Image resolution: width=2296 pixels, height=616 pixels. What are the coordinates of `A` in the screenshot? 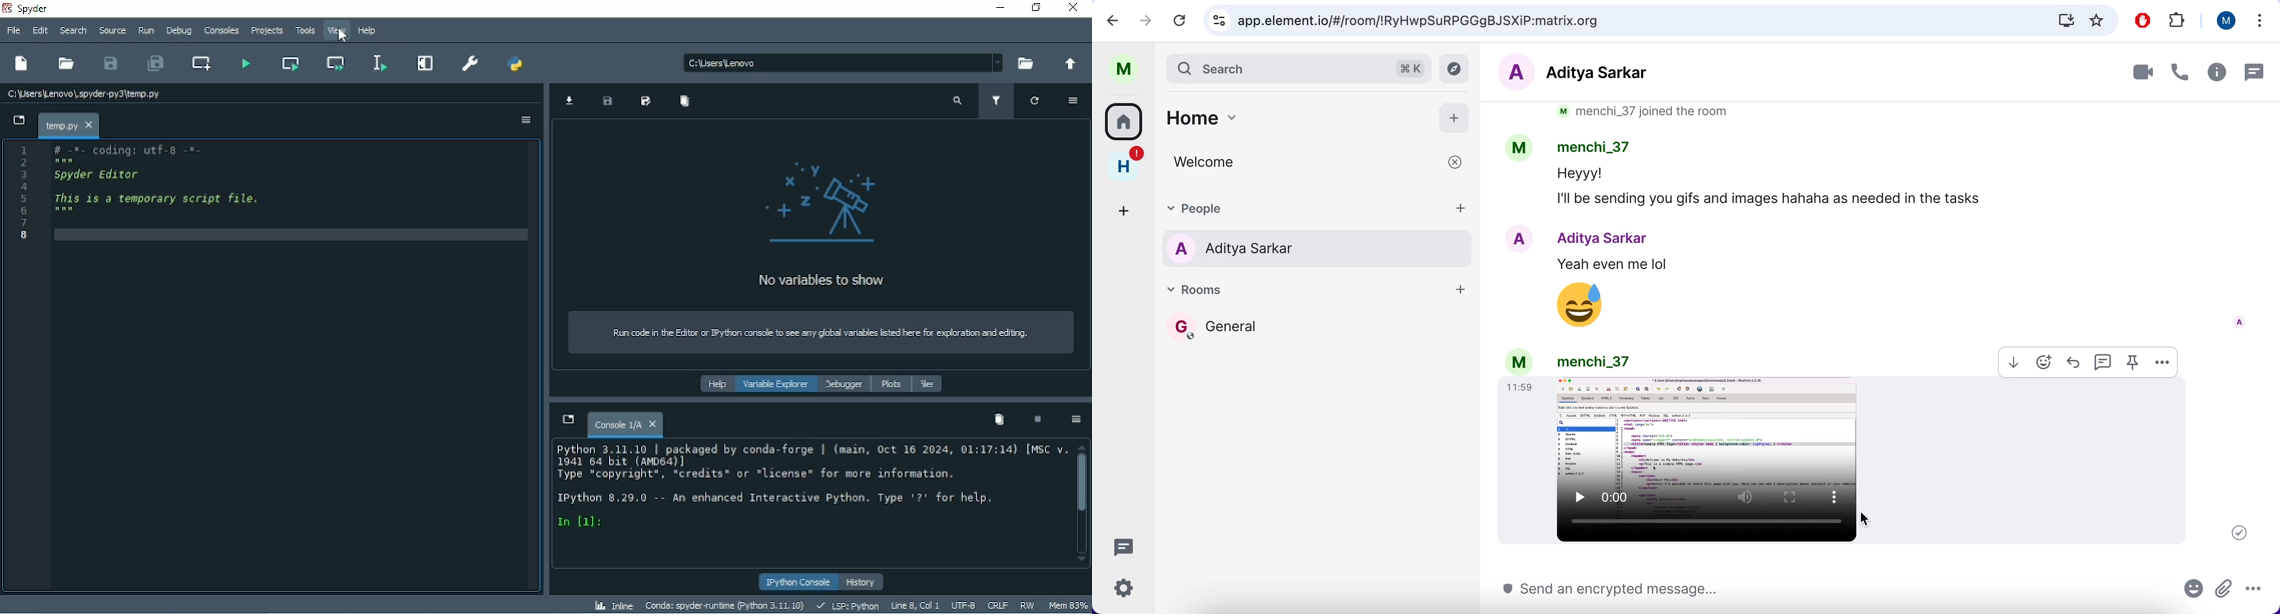 It's located at (1514, 69).